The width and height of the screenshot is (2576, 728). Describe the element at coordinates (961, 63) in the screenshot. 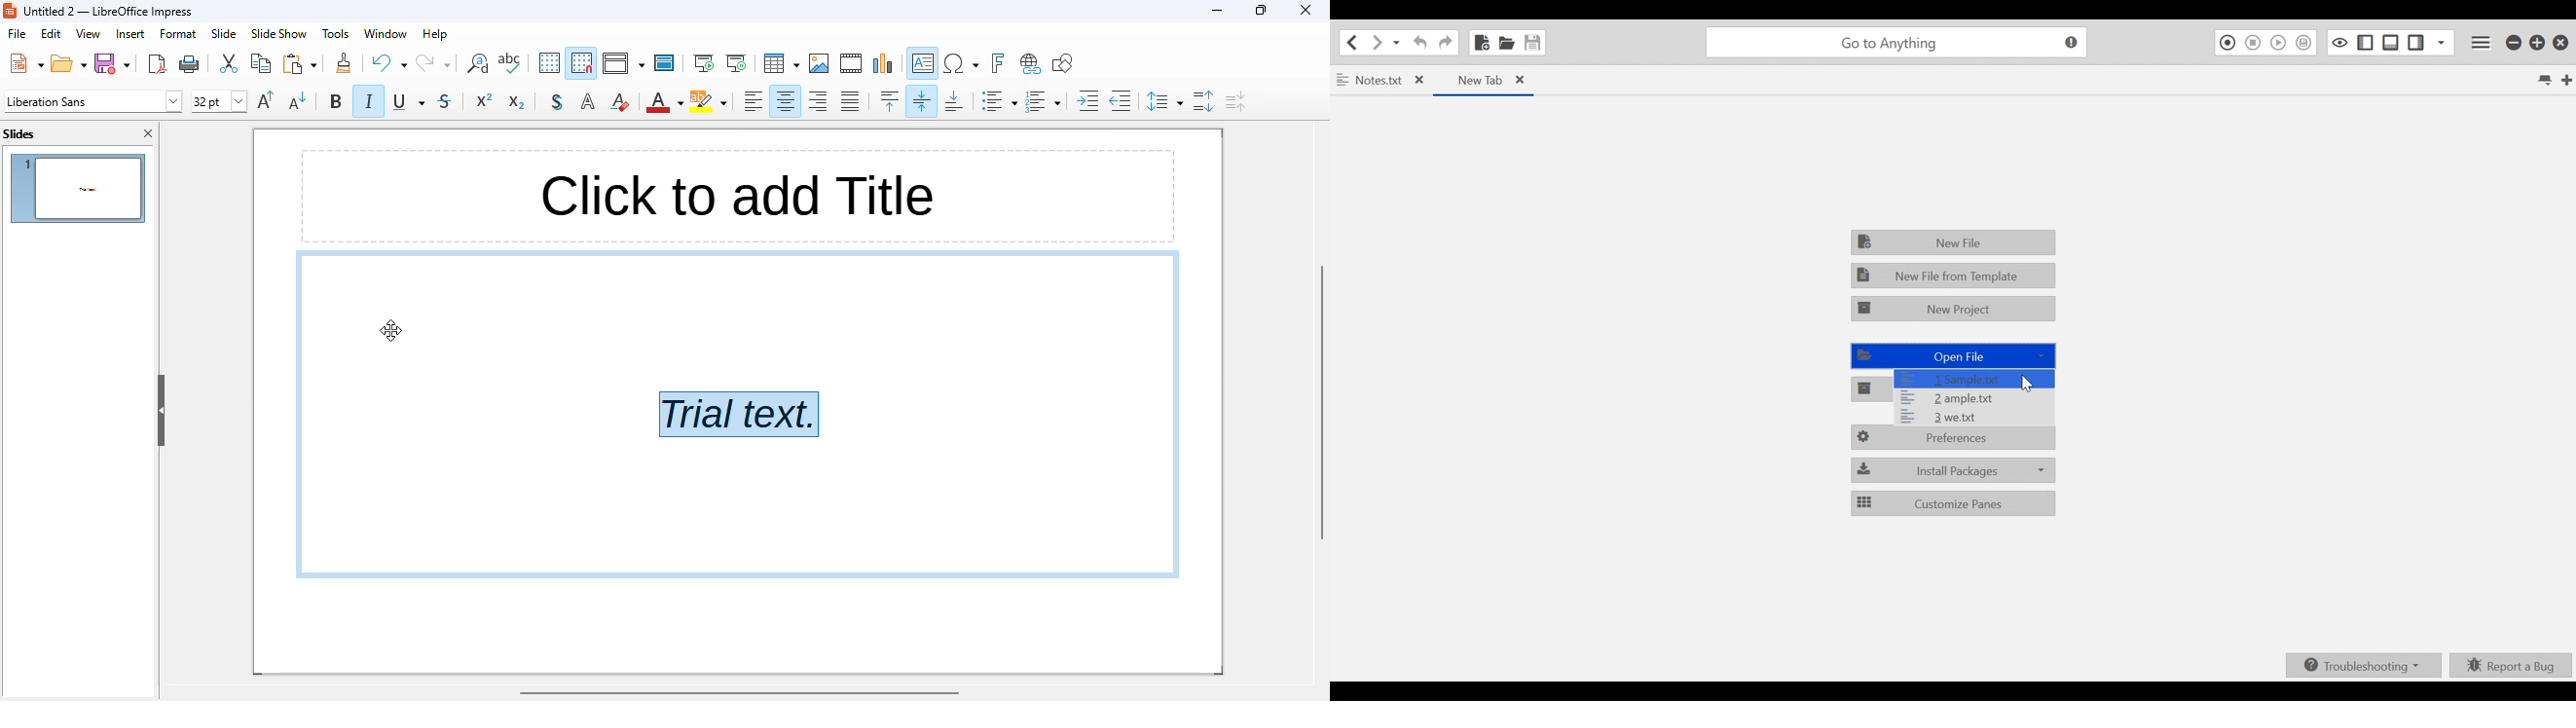

I see `insert special characters` at that location.